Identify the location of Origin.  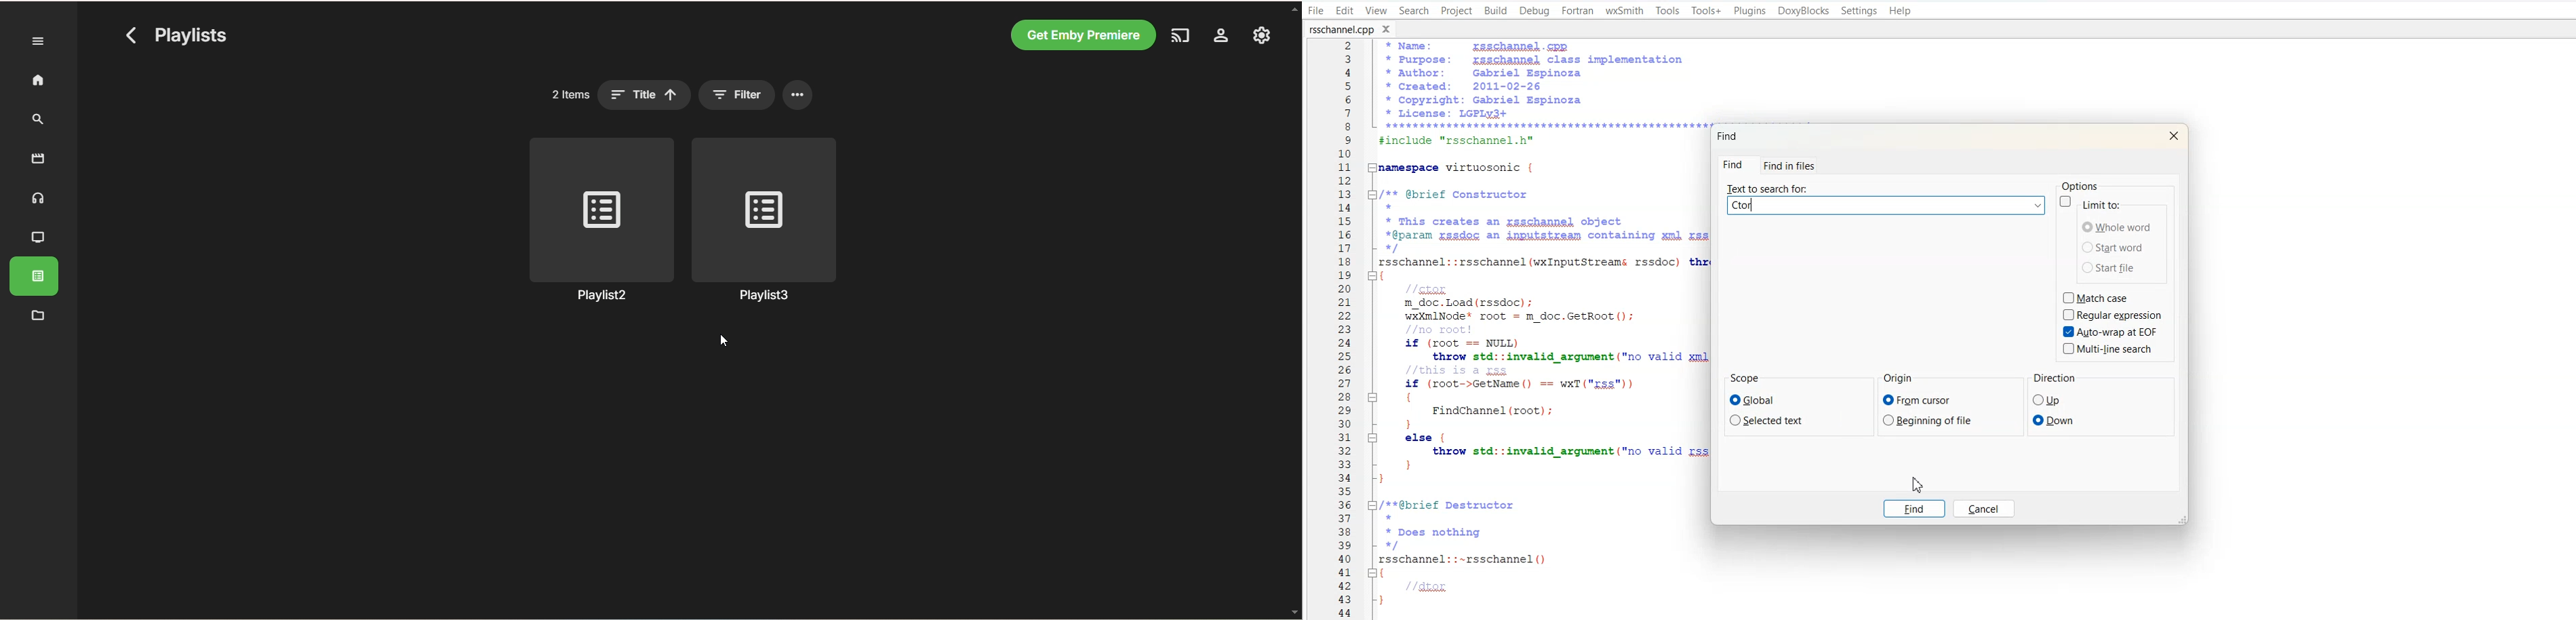
(1901, 378).